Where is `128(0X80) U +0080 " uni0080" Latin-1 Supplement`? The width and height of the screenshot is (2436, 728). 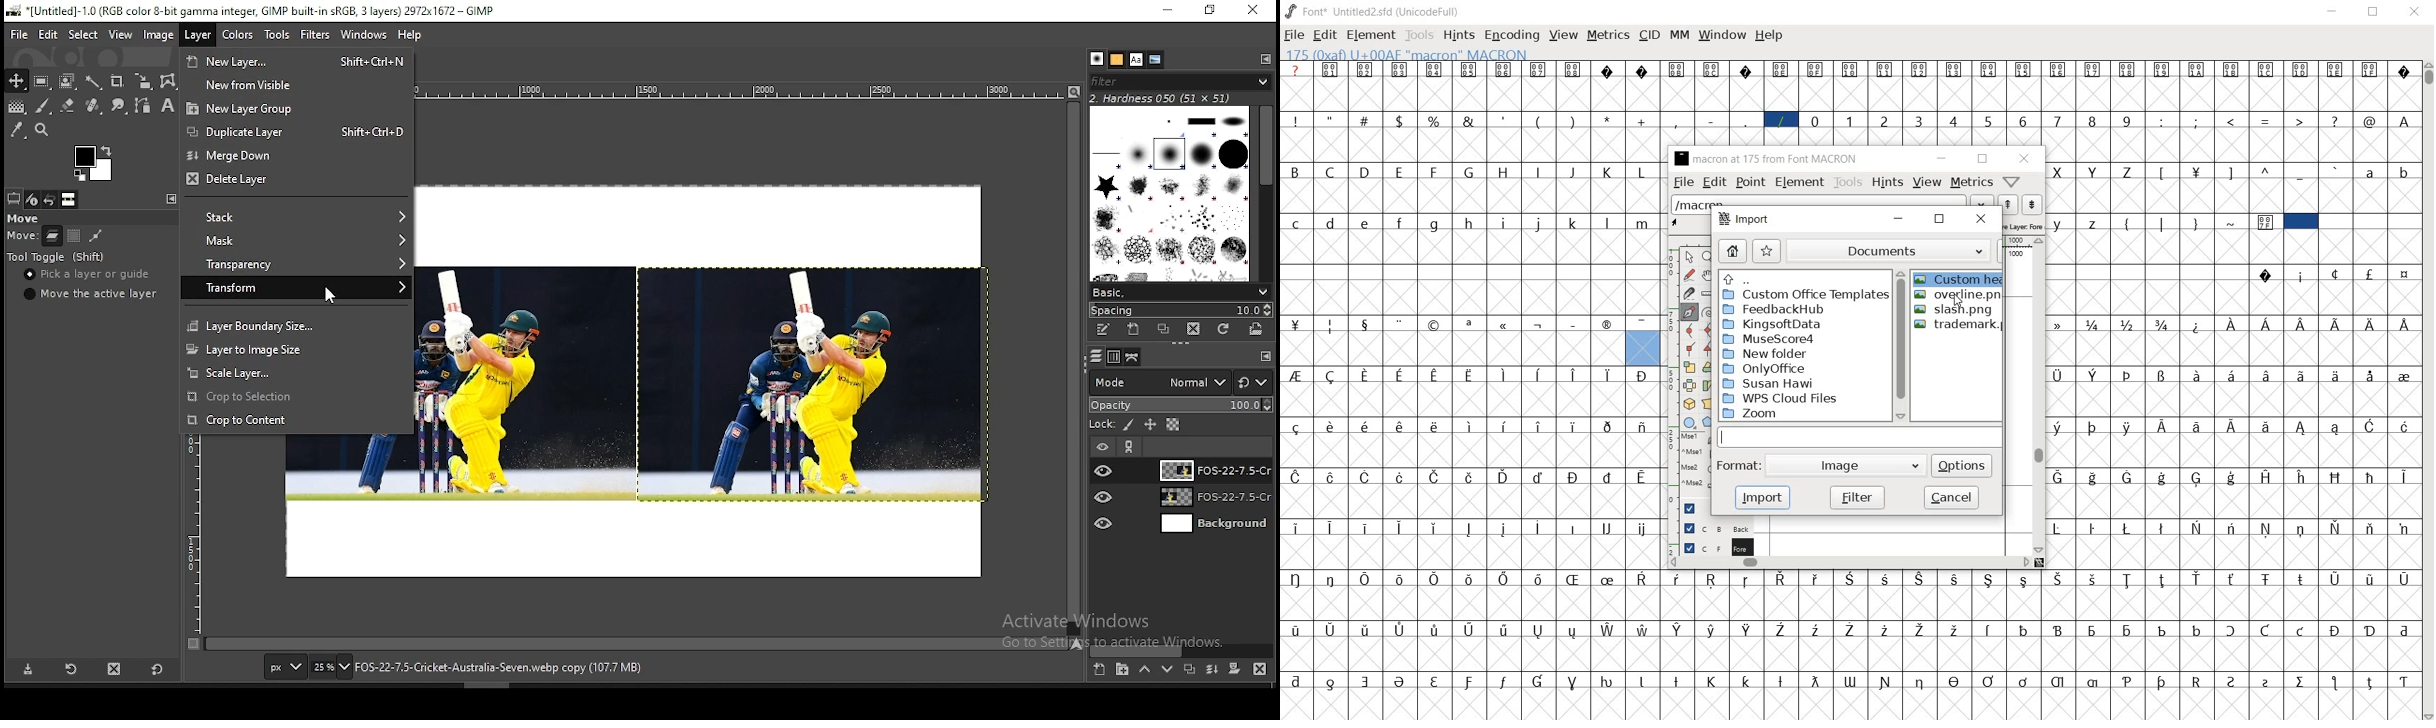
128(0X80) U +0080 " uni0080" Latin-1 Supplement is located at coordinates (1439, 53).